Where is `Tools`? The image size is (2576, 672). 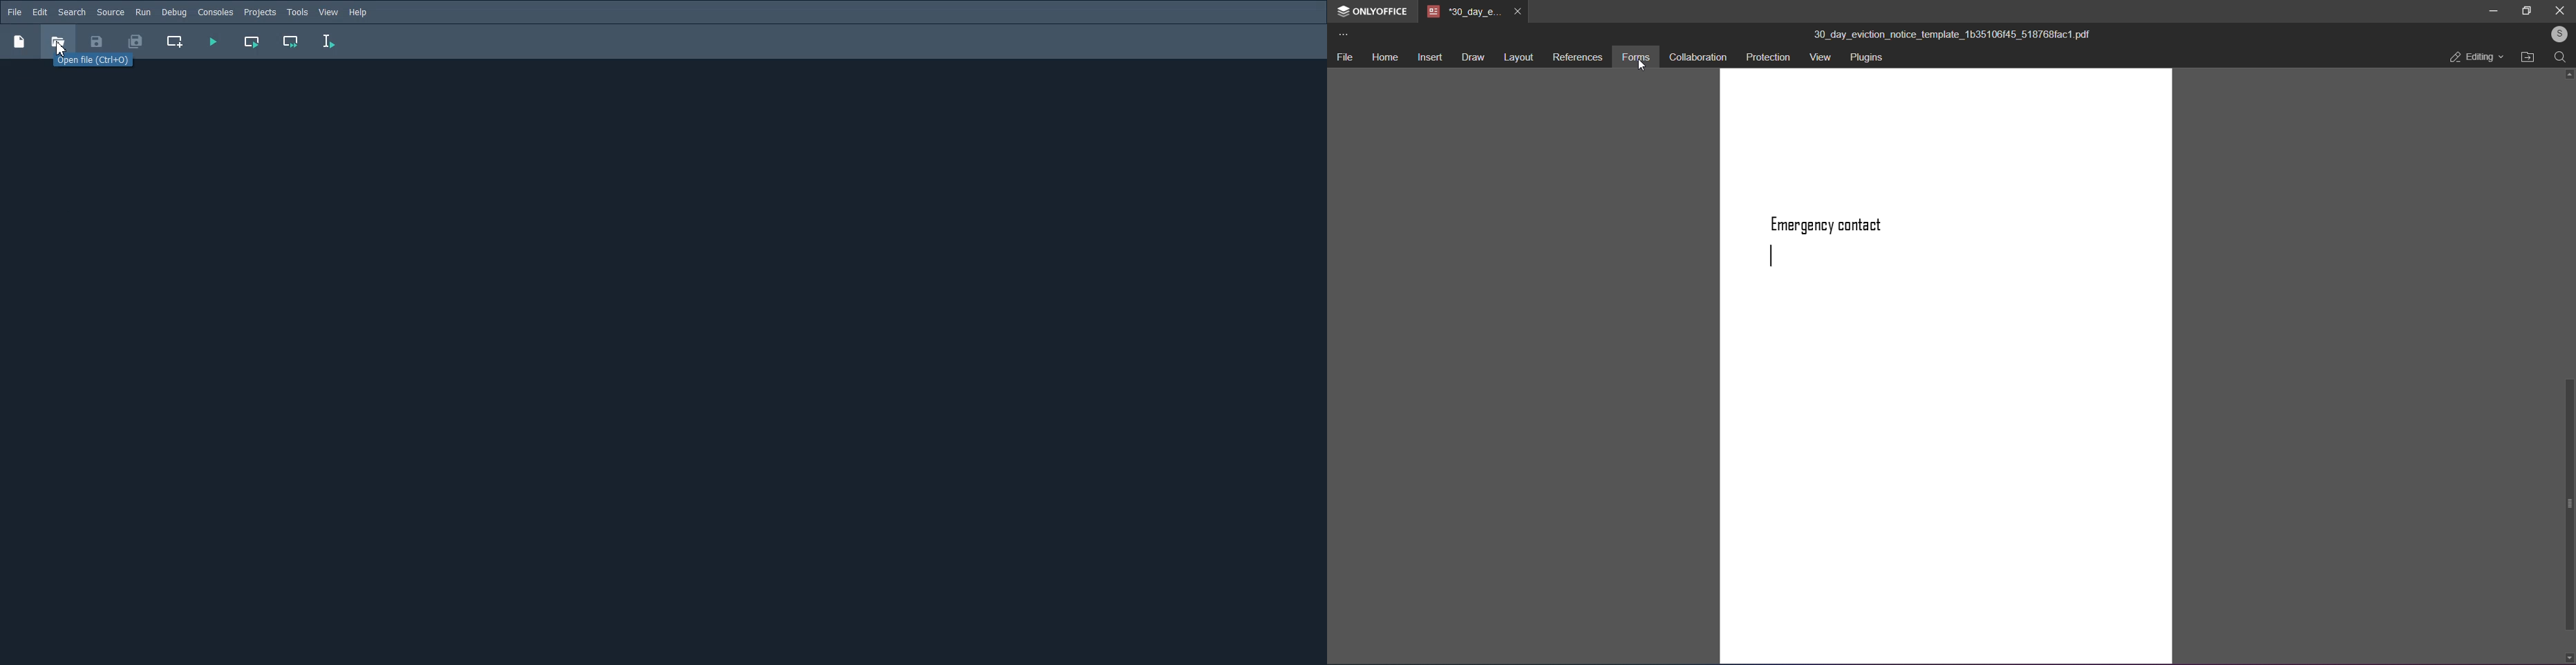 Tools is located at coordinates (297, 12).